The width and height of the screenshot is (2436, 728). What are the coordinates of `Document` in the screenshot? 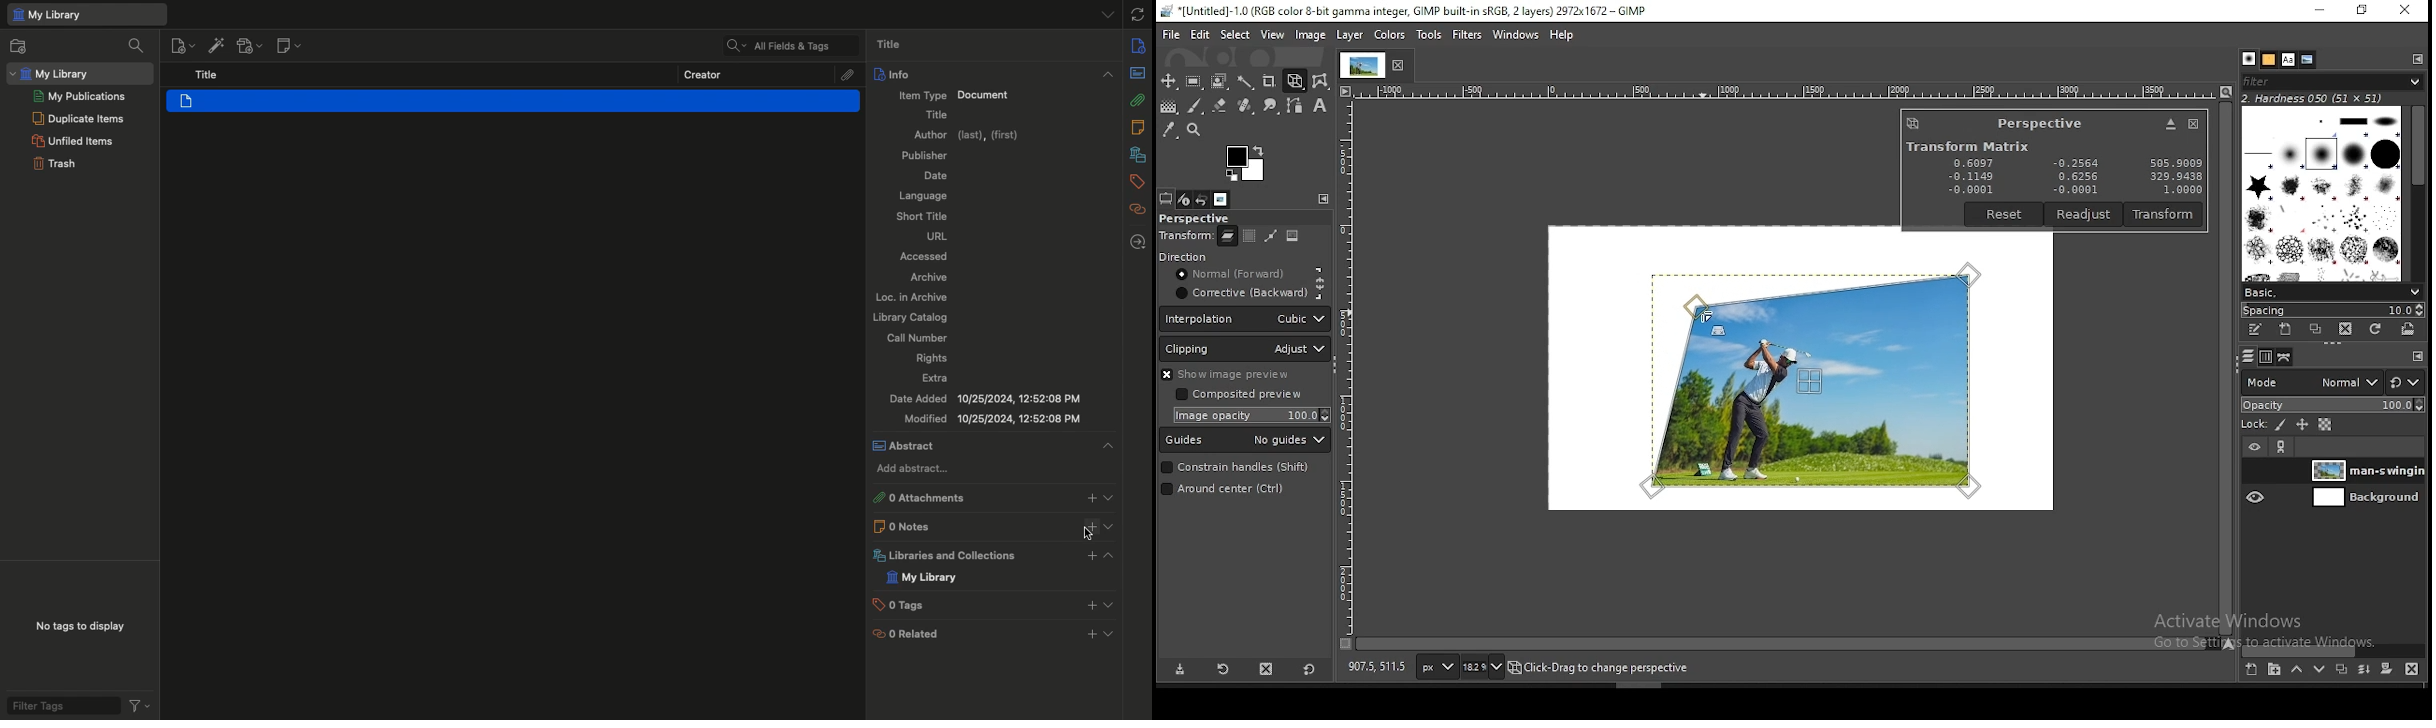 It's located at (984, 96).